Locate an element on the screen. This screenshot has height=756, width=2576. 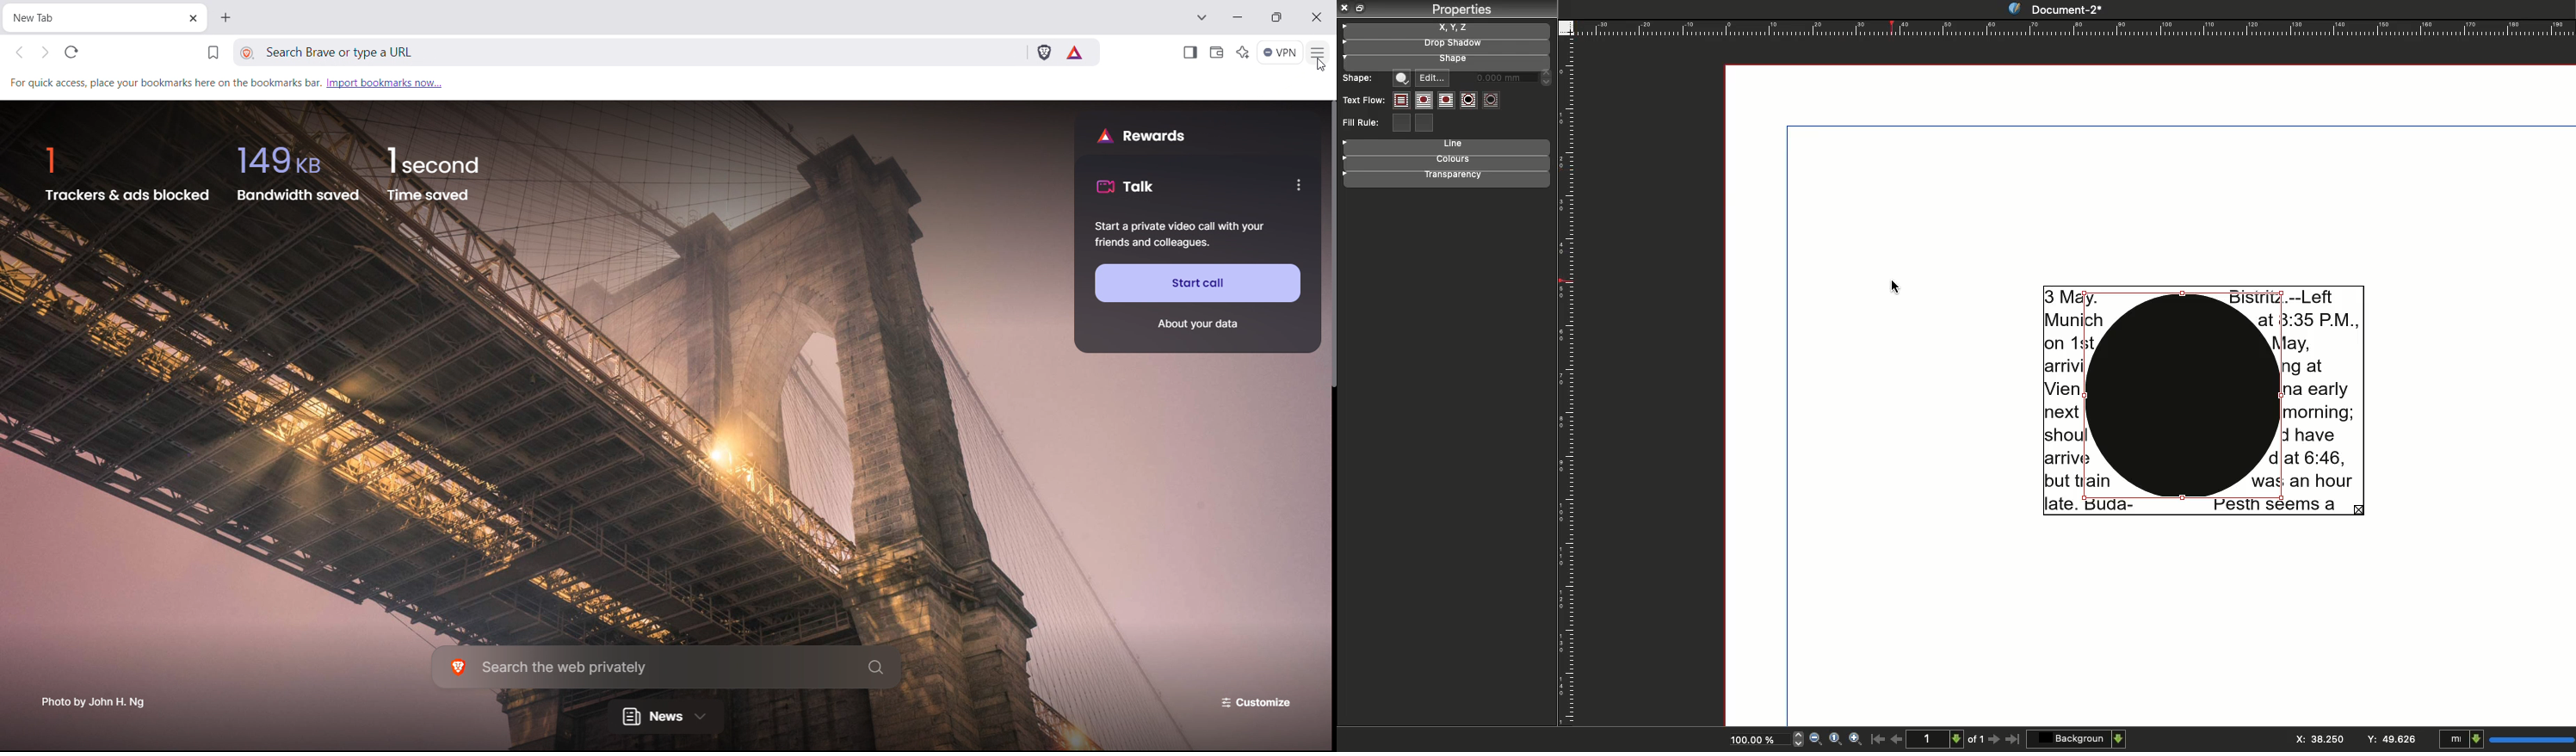
Fill rule is located at coordinates (1364, 124).